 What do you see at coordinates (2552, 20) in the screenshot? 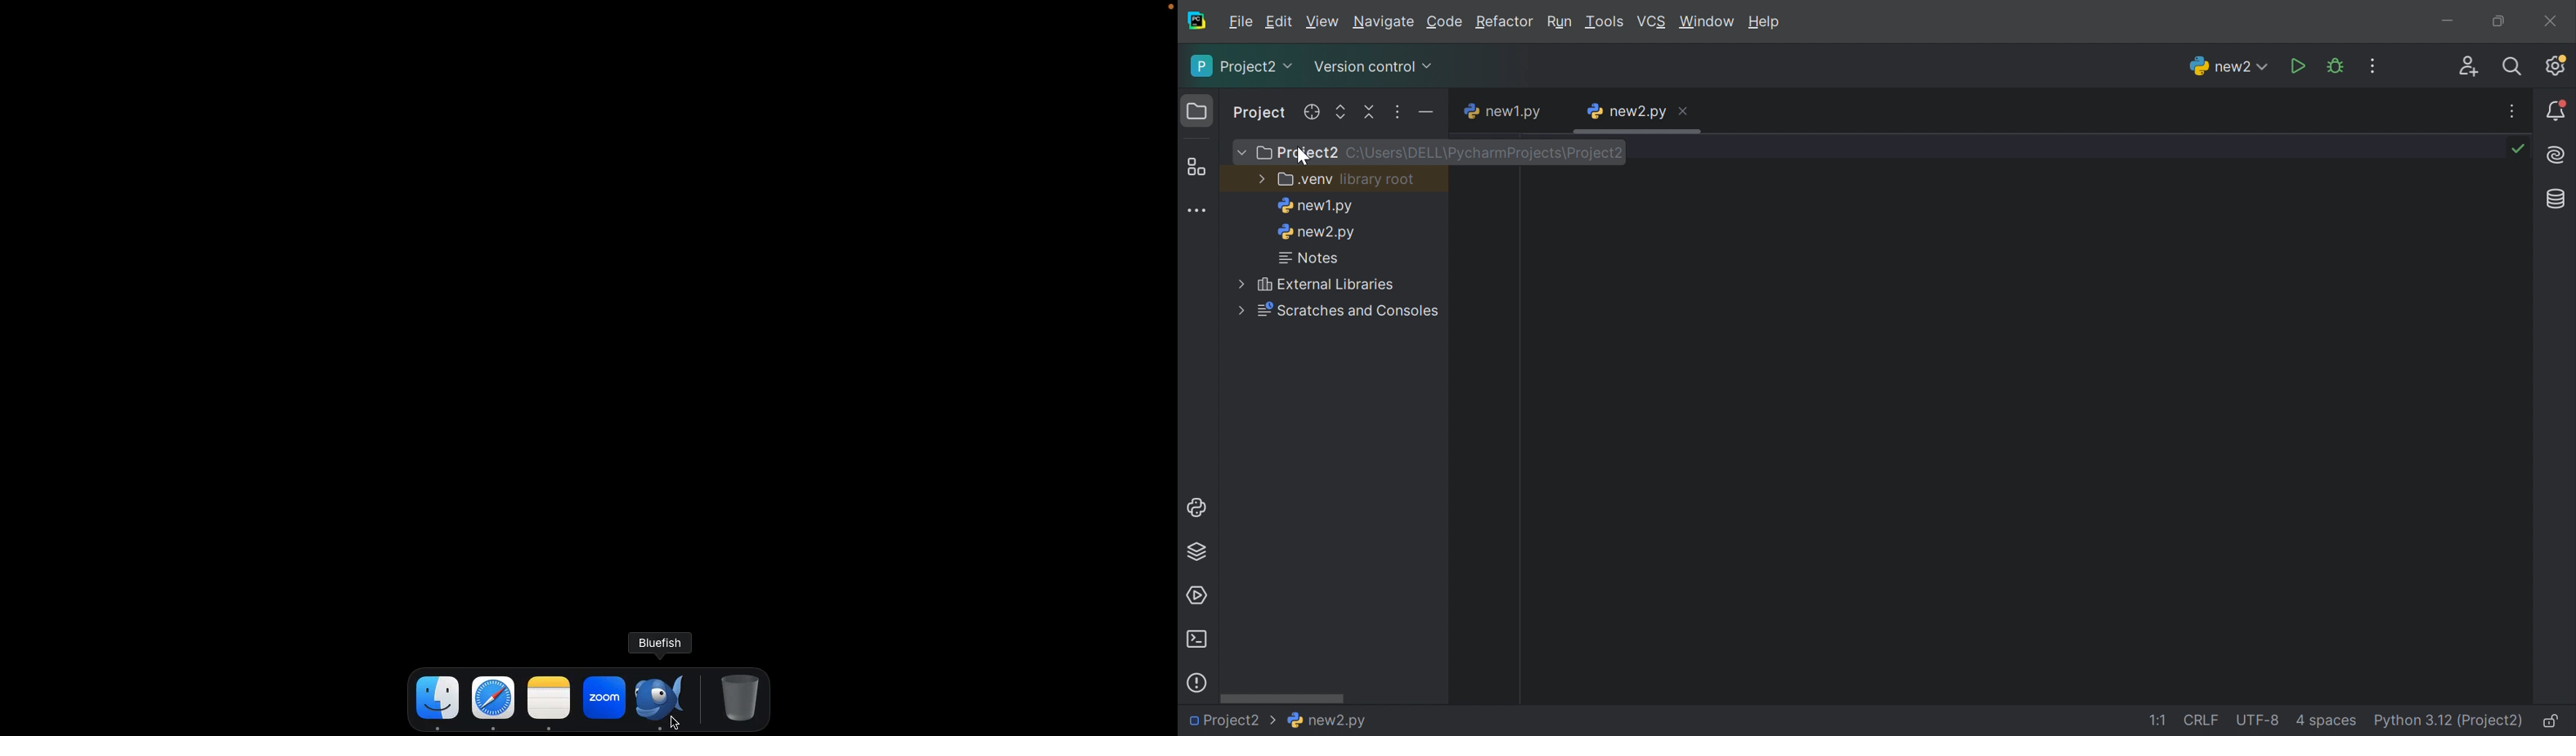
I see `Close` at bounding box center [2552, 20].